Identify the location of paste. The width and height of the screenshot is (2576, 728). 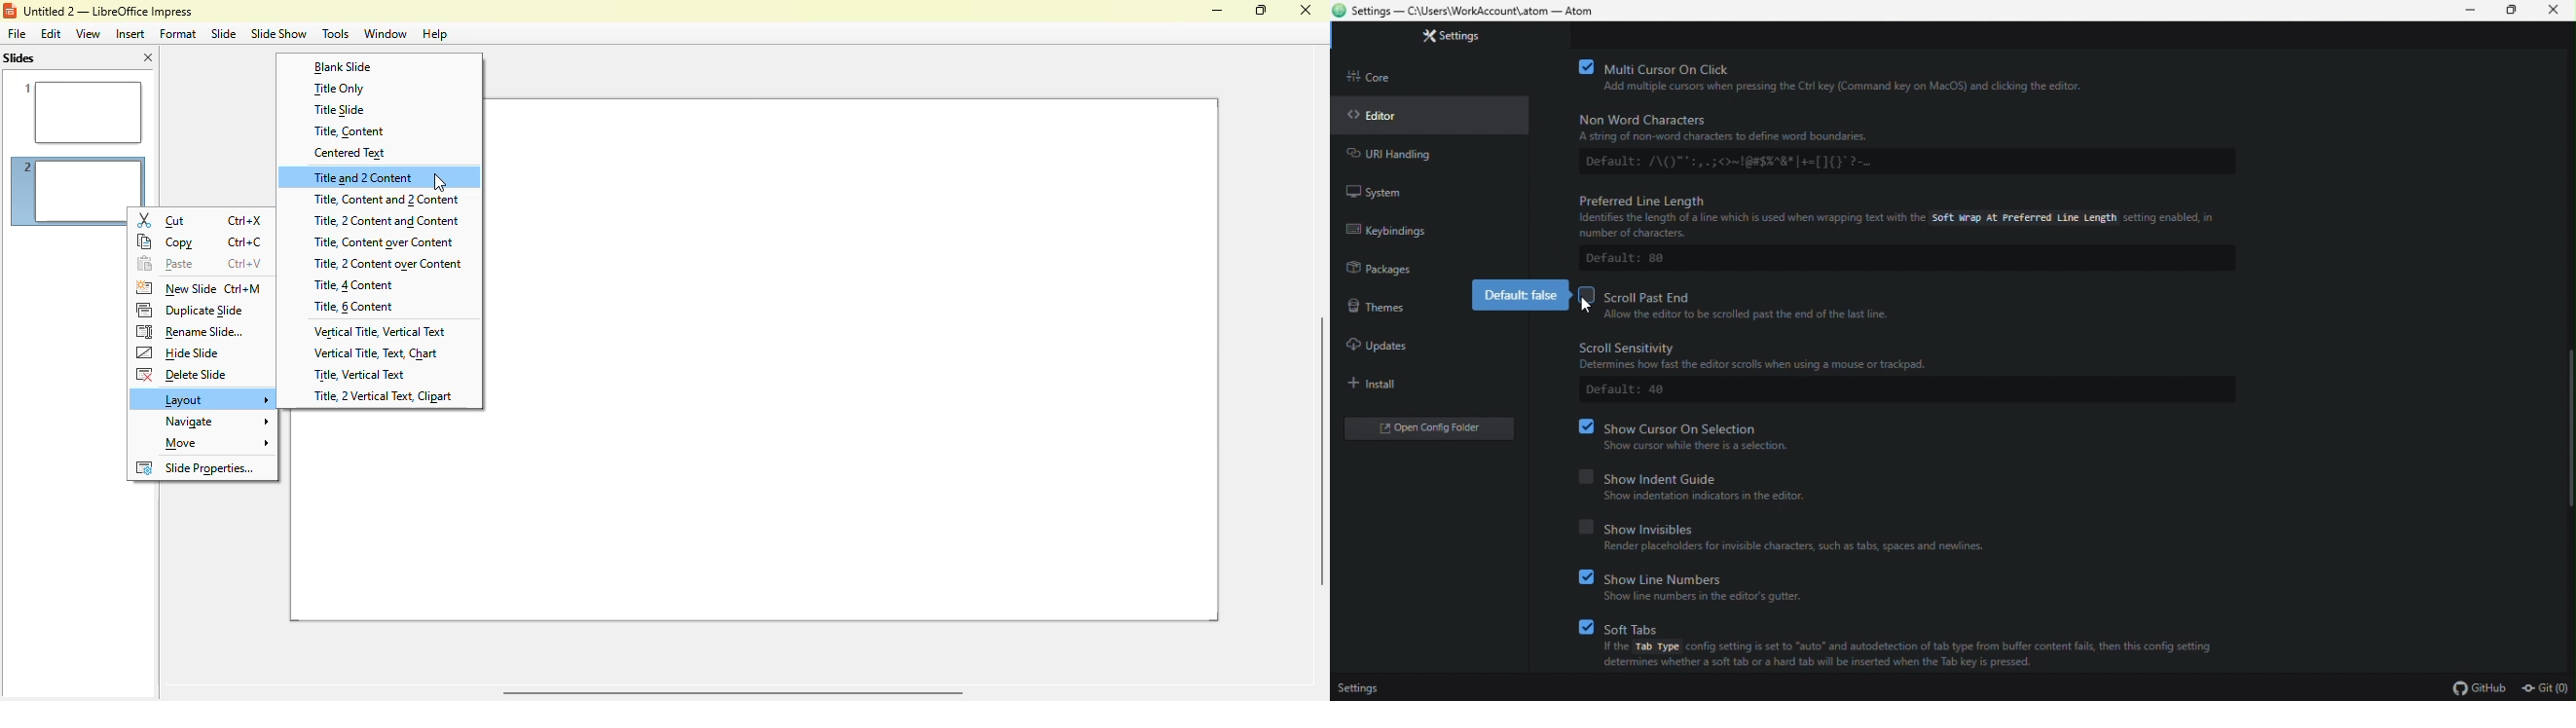
(166, 264).